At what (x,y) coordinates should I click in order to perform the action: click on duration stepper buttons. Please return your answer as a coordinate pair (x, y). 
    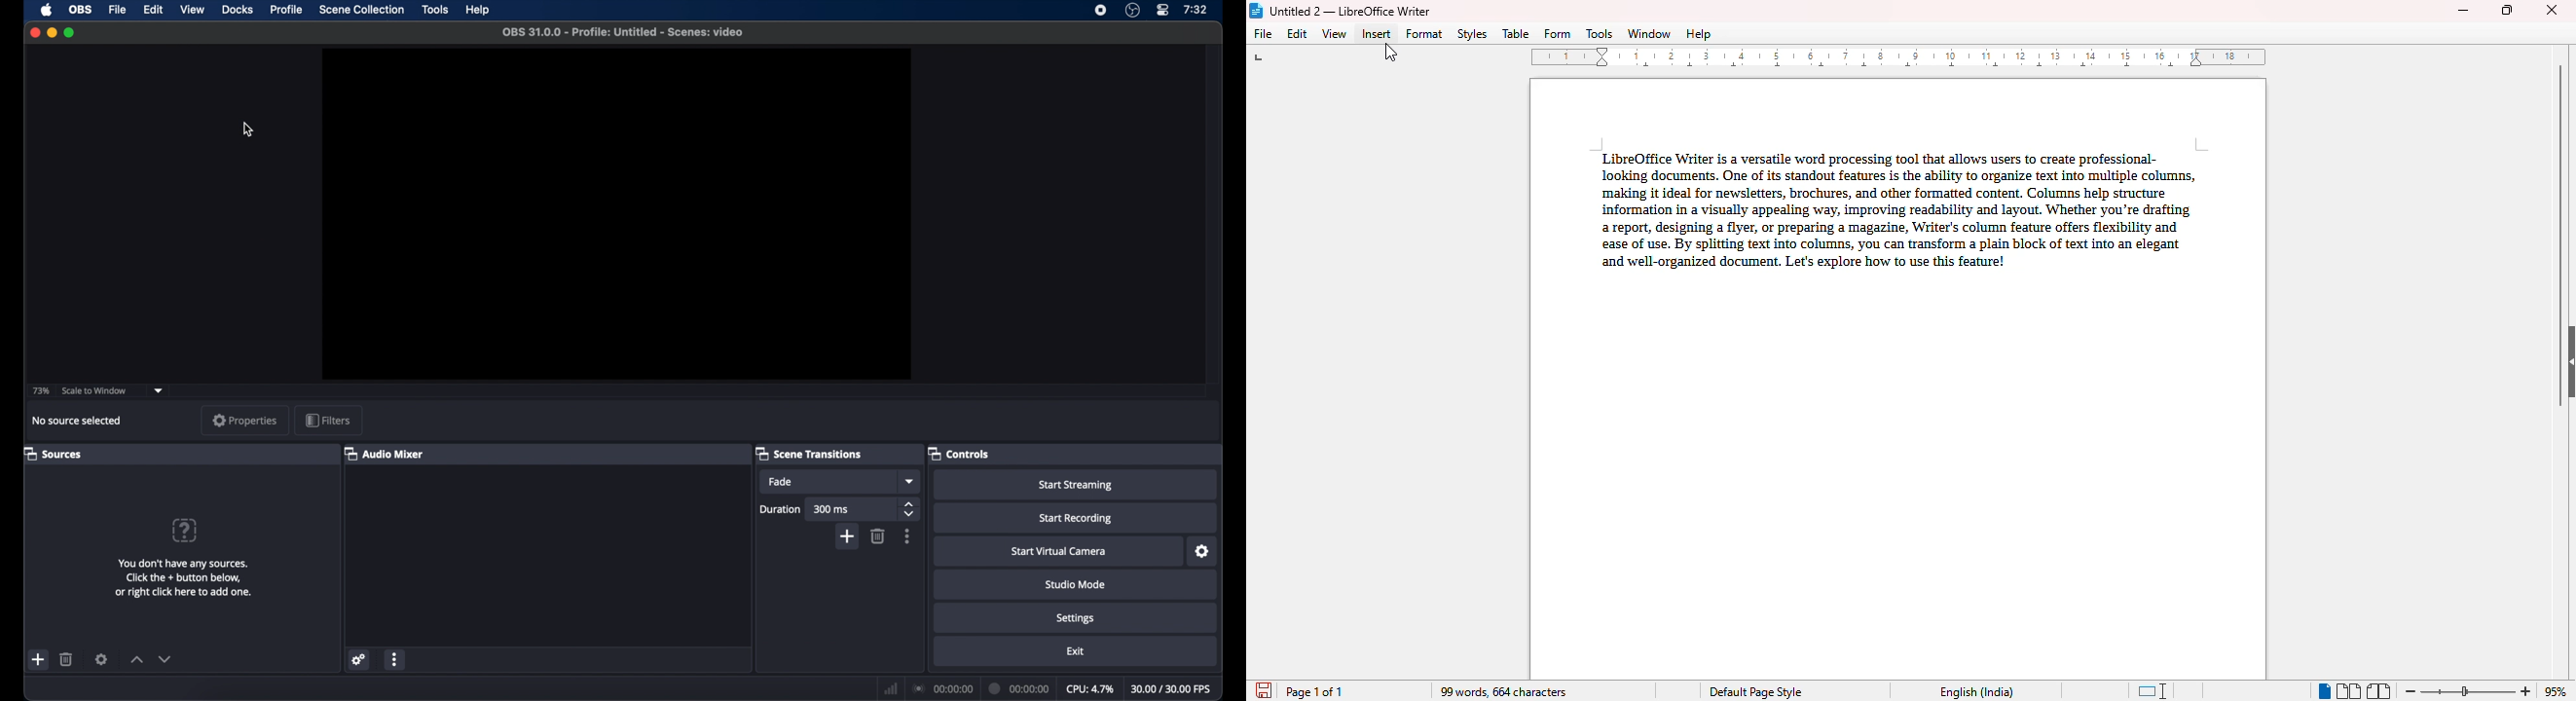
    Looking at the image, I should click on (911, 509).